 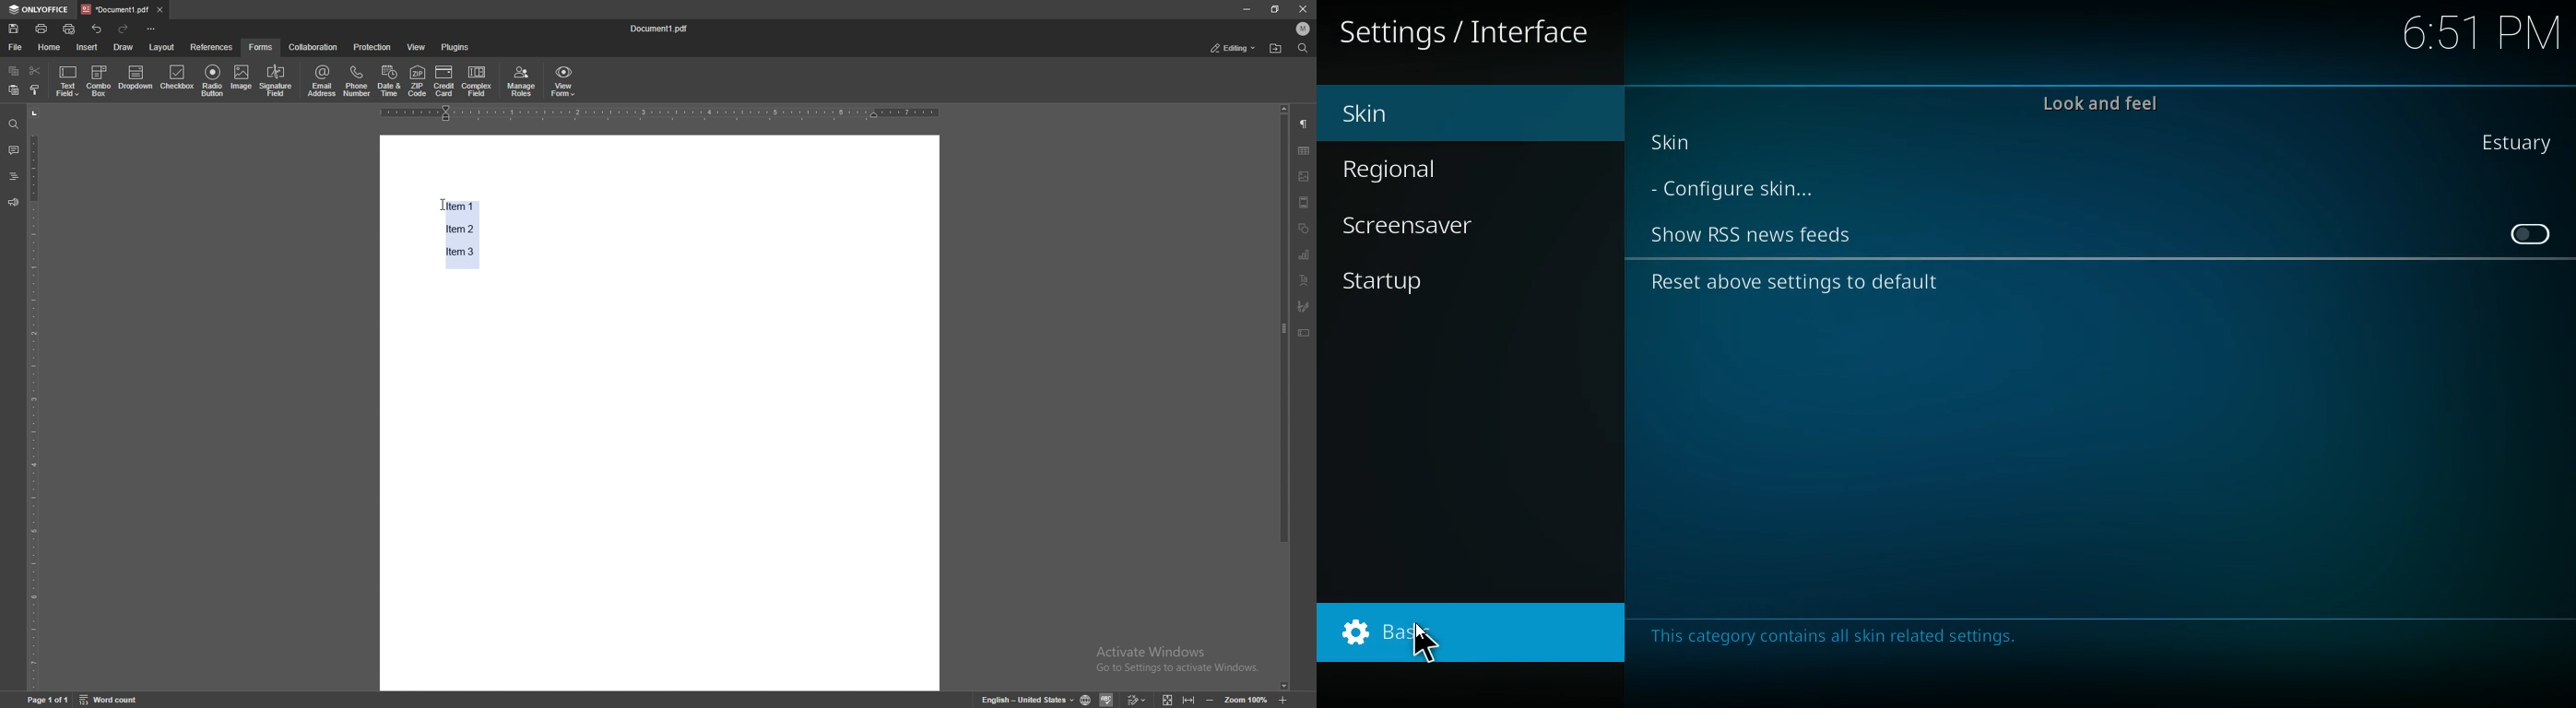 I want to click on estuary, so click(x=2519, y=142).